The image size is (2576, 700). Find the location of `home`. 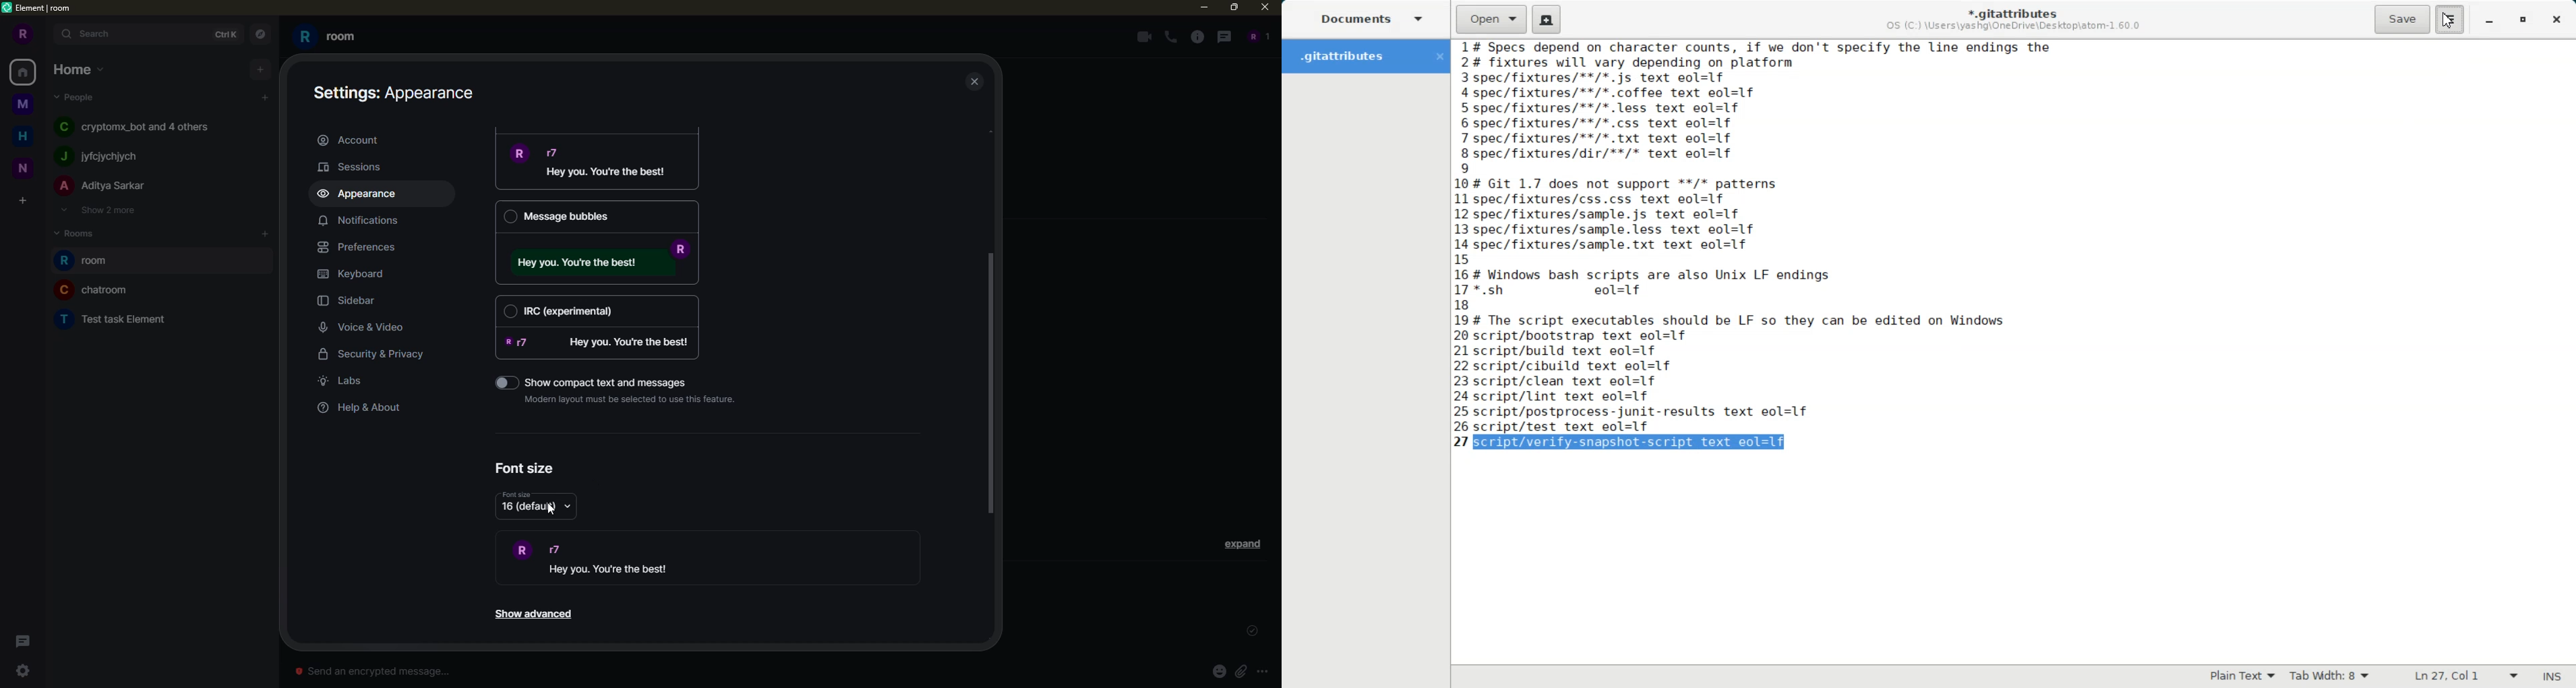

home is located at coordinates (27, 134).